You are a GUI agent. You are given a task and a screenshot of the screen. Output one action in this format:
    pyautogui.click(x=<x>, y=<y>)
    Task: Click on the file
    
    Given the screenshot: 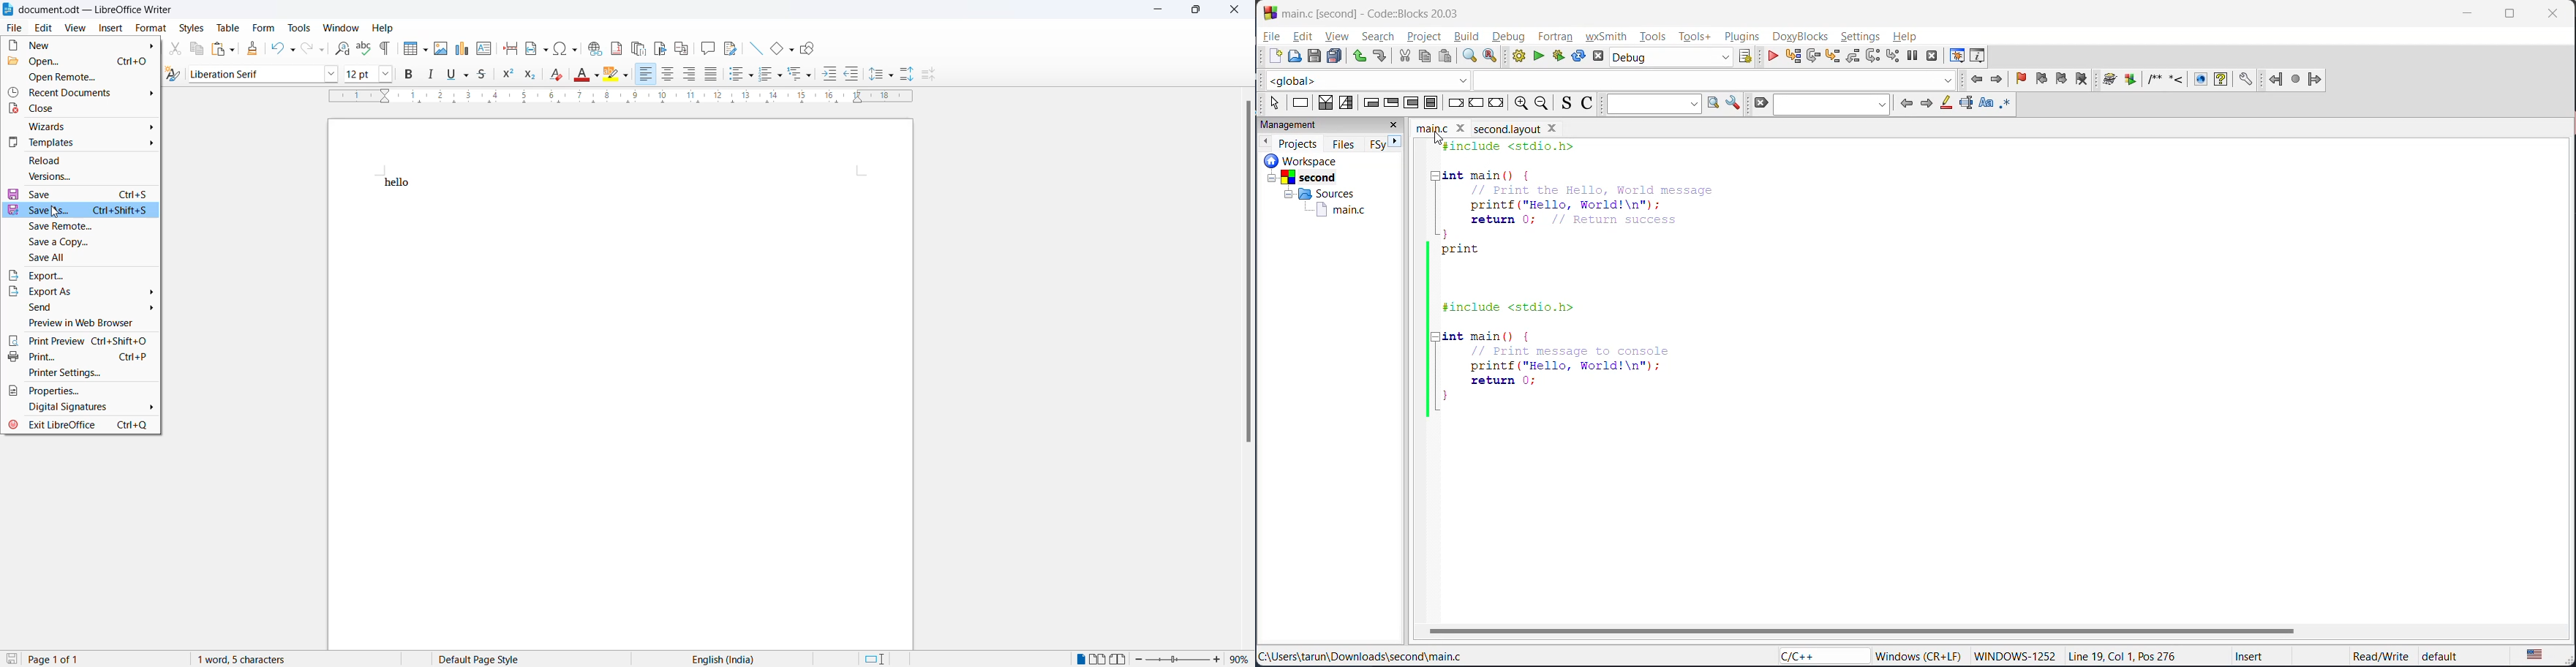 What is the action you would take?
    pyautogui.click(x=13, y=27)
    